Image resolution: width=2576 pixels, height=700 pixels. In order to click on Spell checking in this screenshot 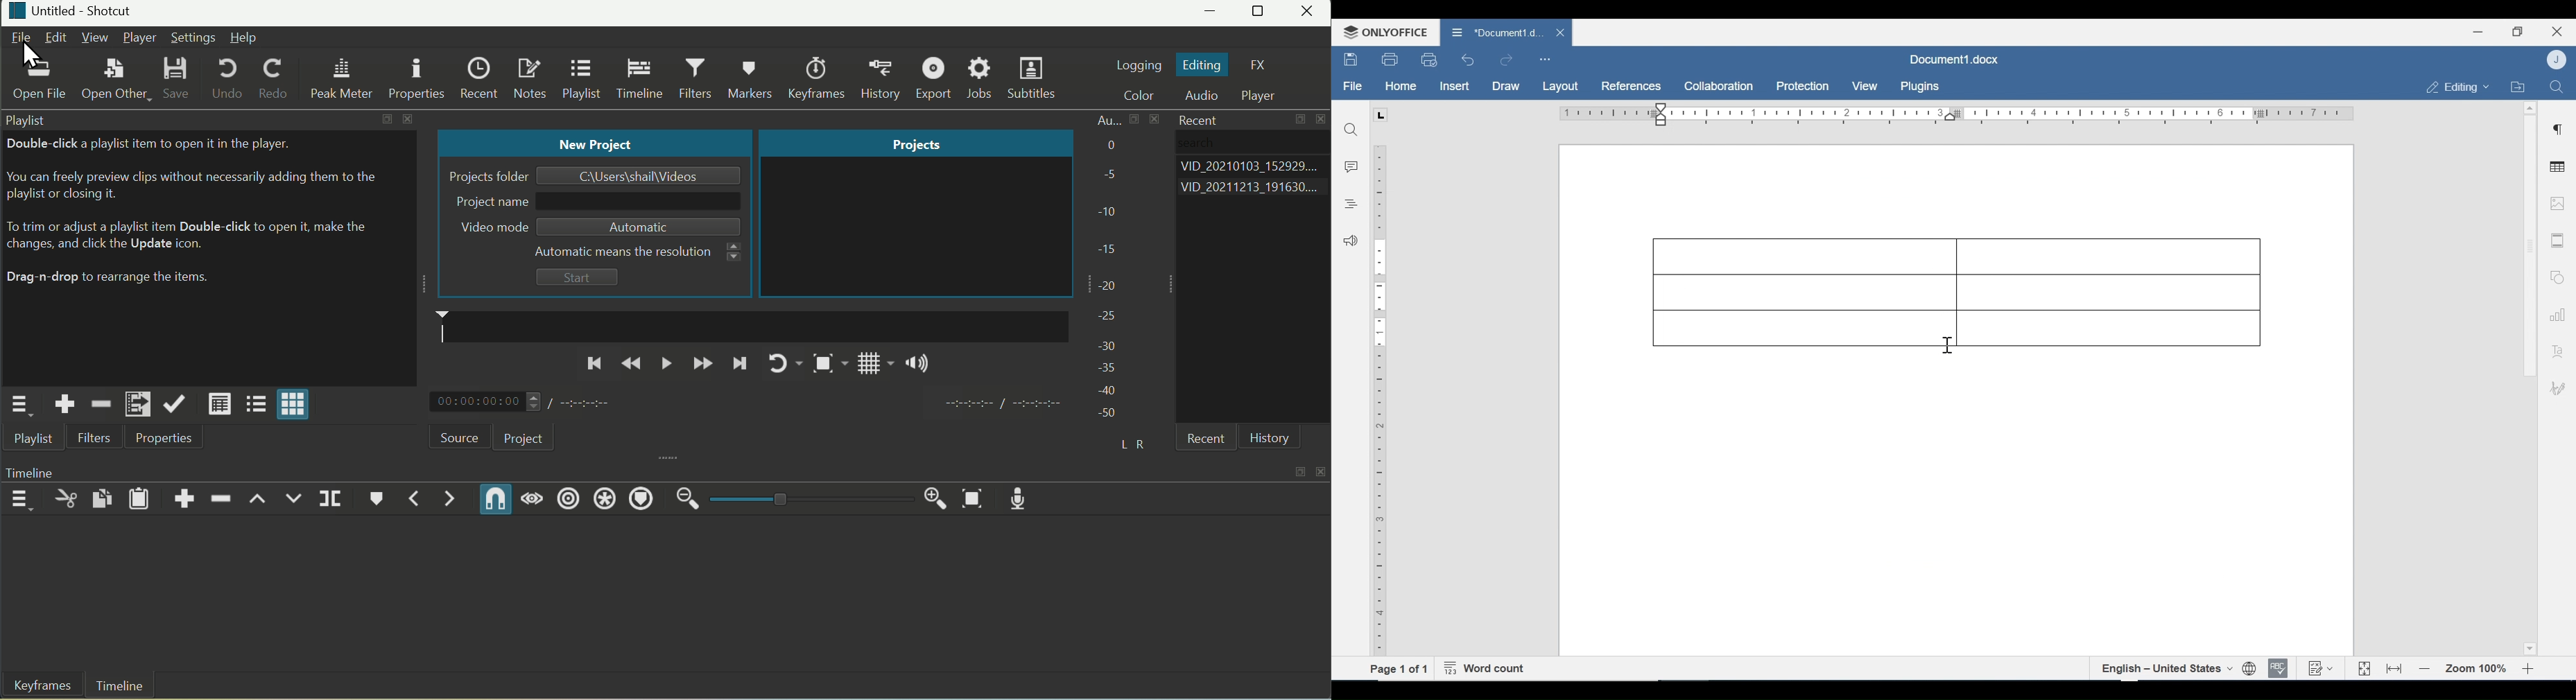, I will do `click(2279, 668)`.